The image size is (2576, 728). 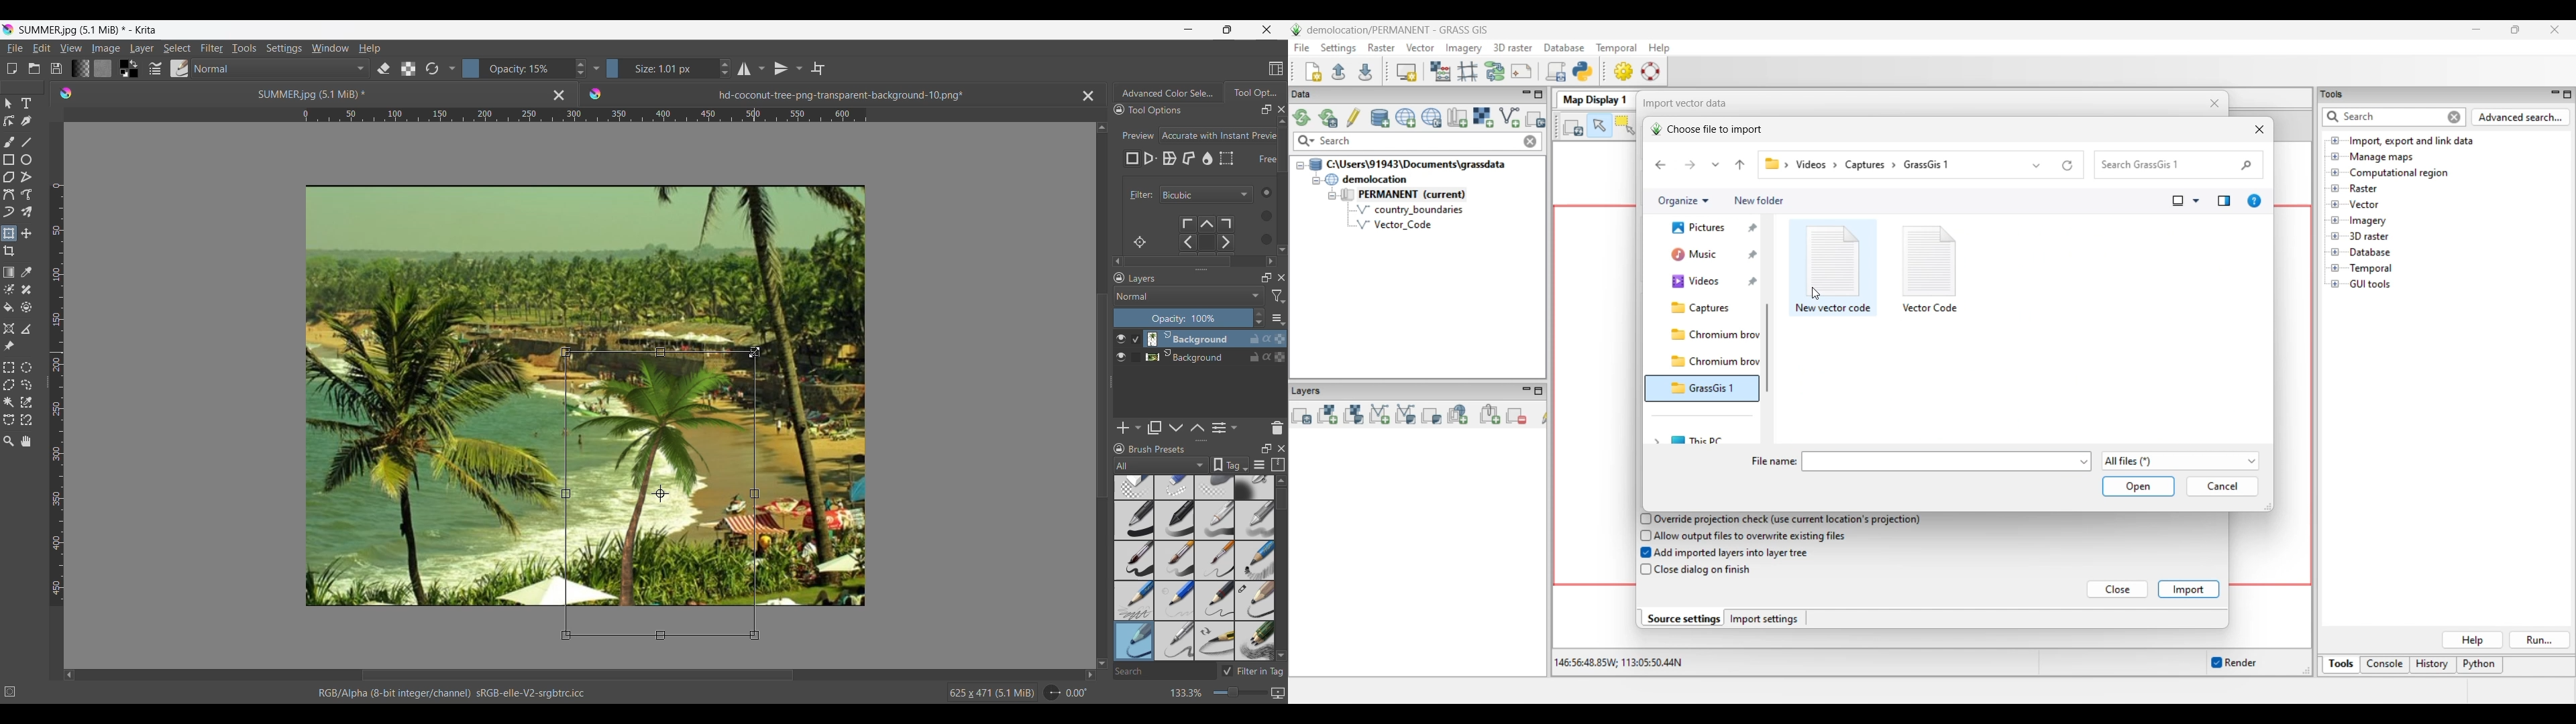 What do you see at coordinates (1150, 159) in the screenshot?
I see `Perspective` at bounding box center [1150, 159].